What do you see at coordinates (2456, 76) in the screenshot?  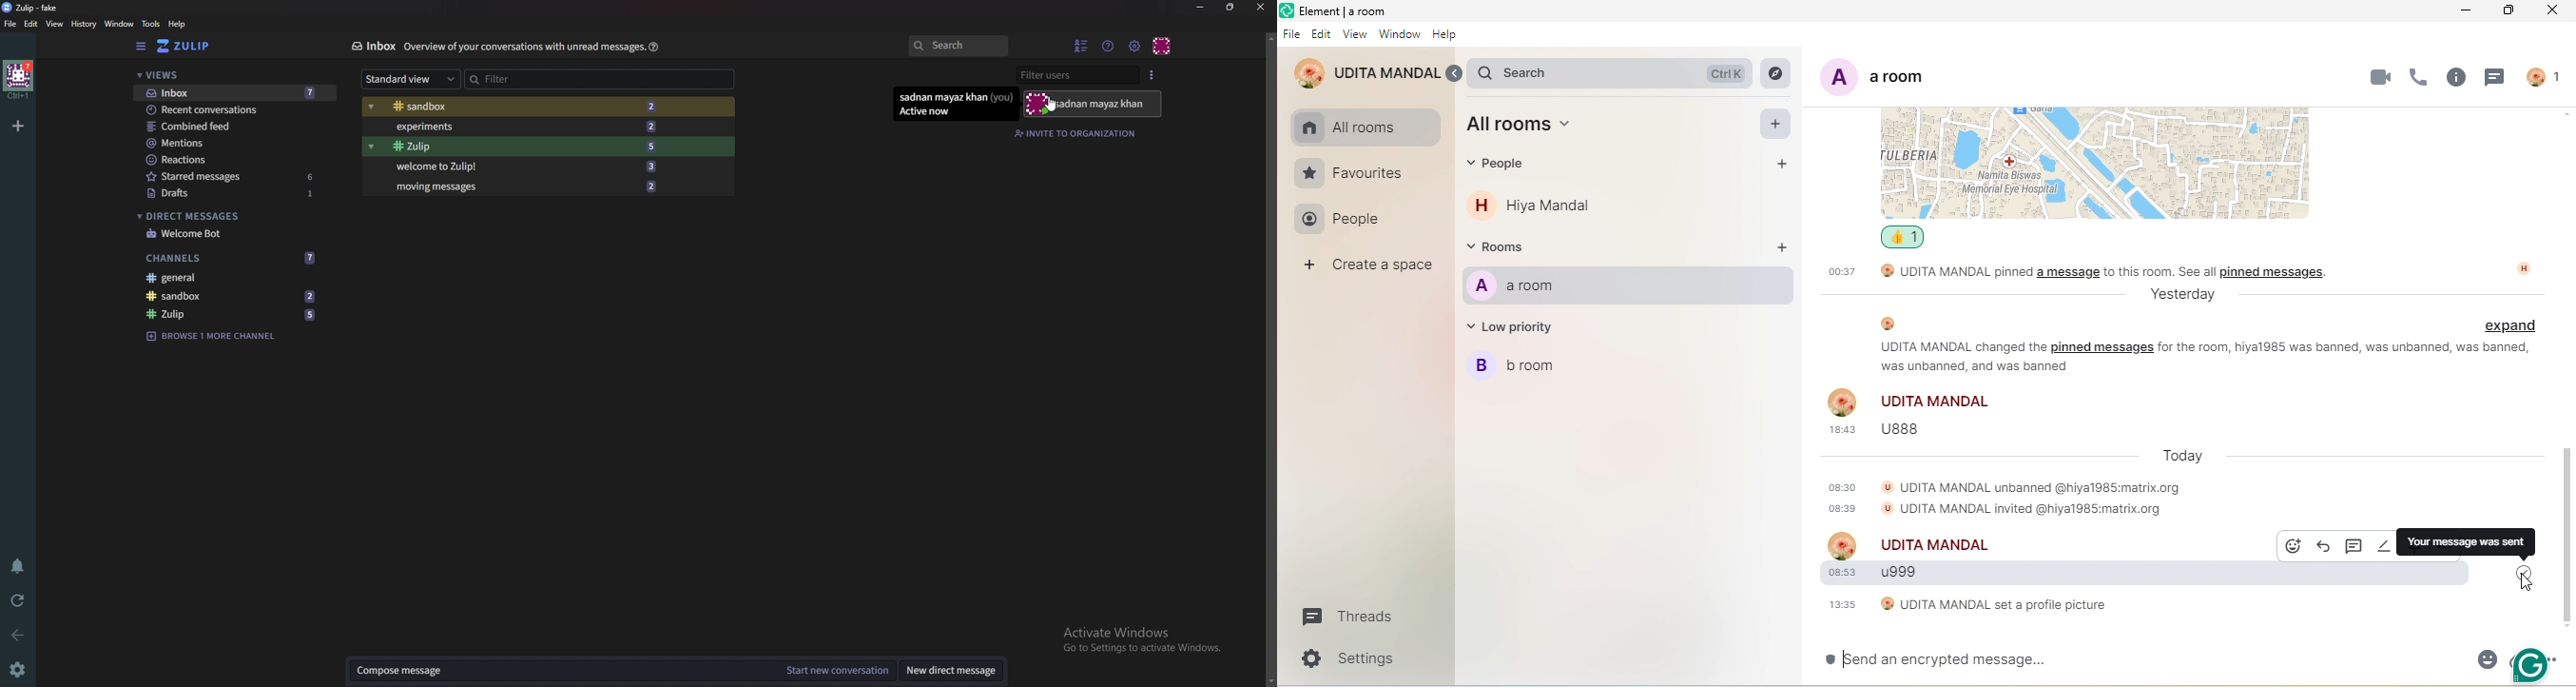 I see `Chat Information` at bounding box center [2456, 76].